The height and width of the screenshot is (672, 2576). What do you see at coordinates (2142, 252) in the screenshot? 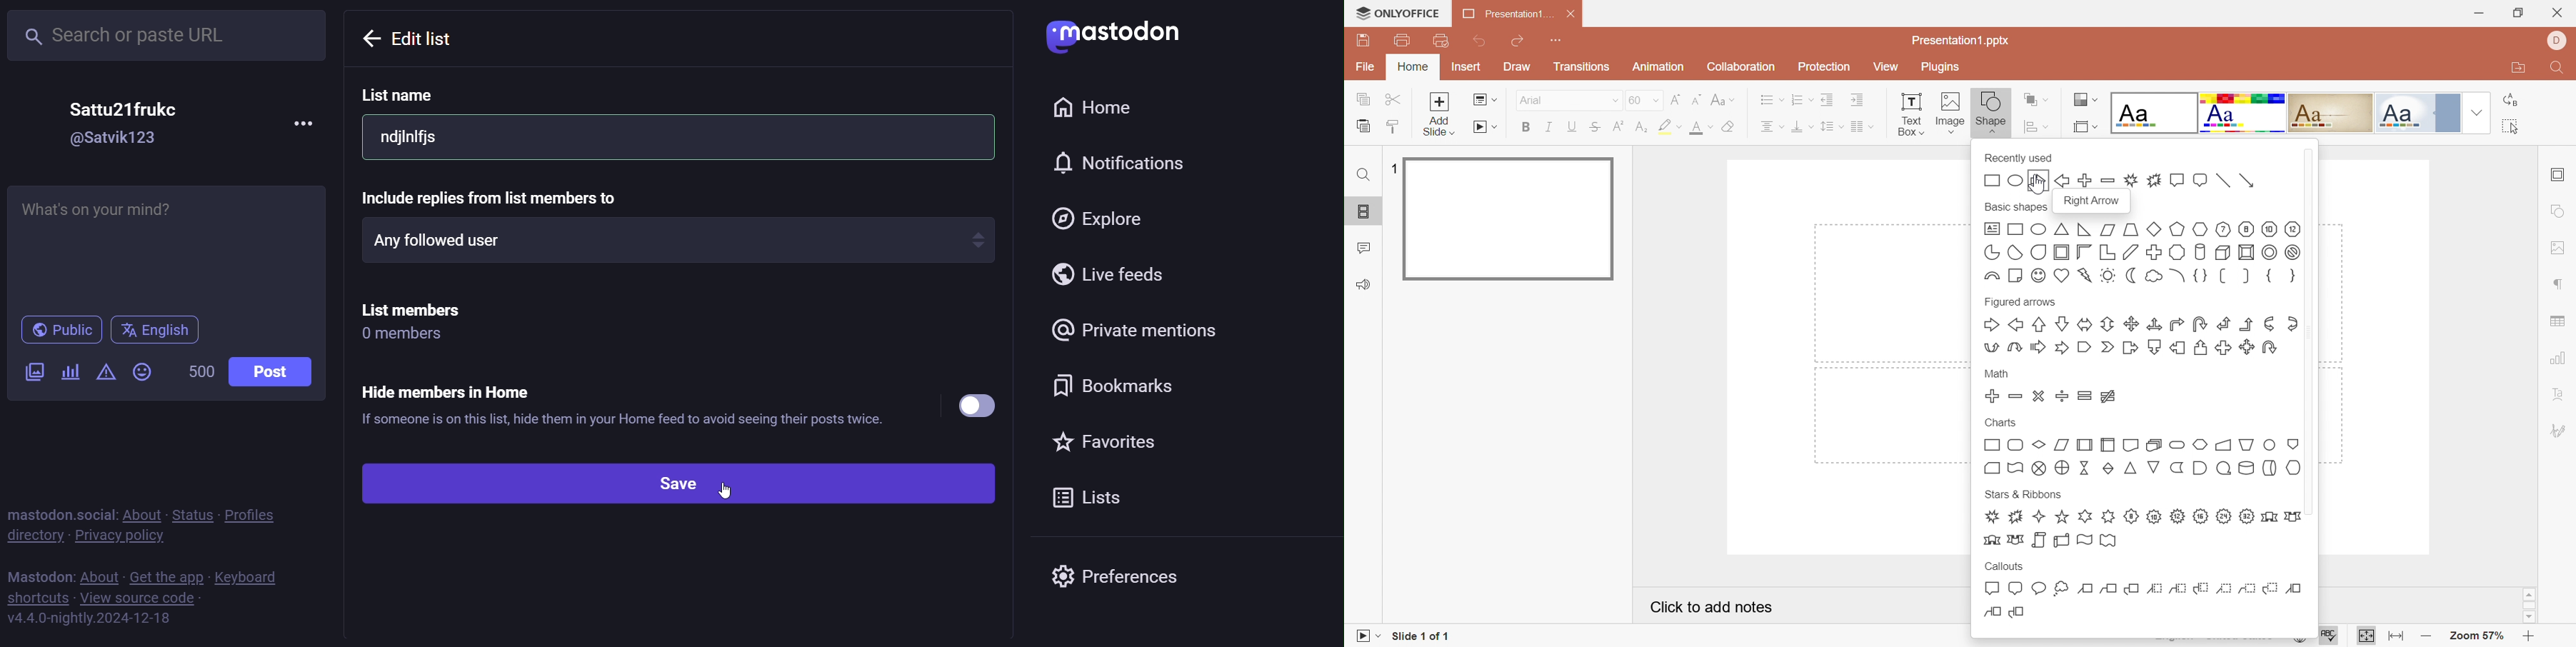
I see `Basic shapes icons` at bounding box center [2142, 252].